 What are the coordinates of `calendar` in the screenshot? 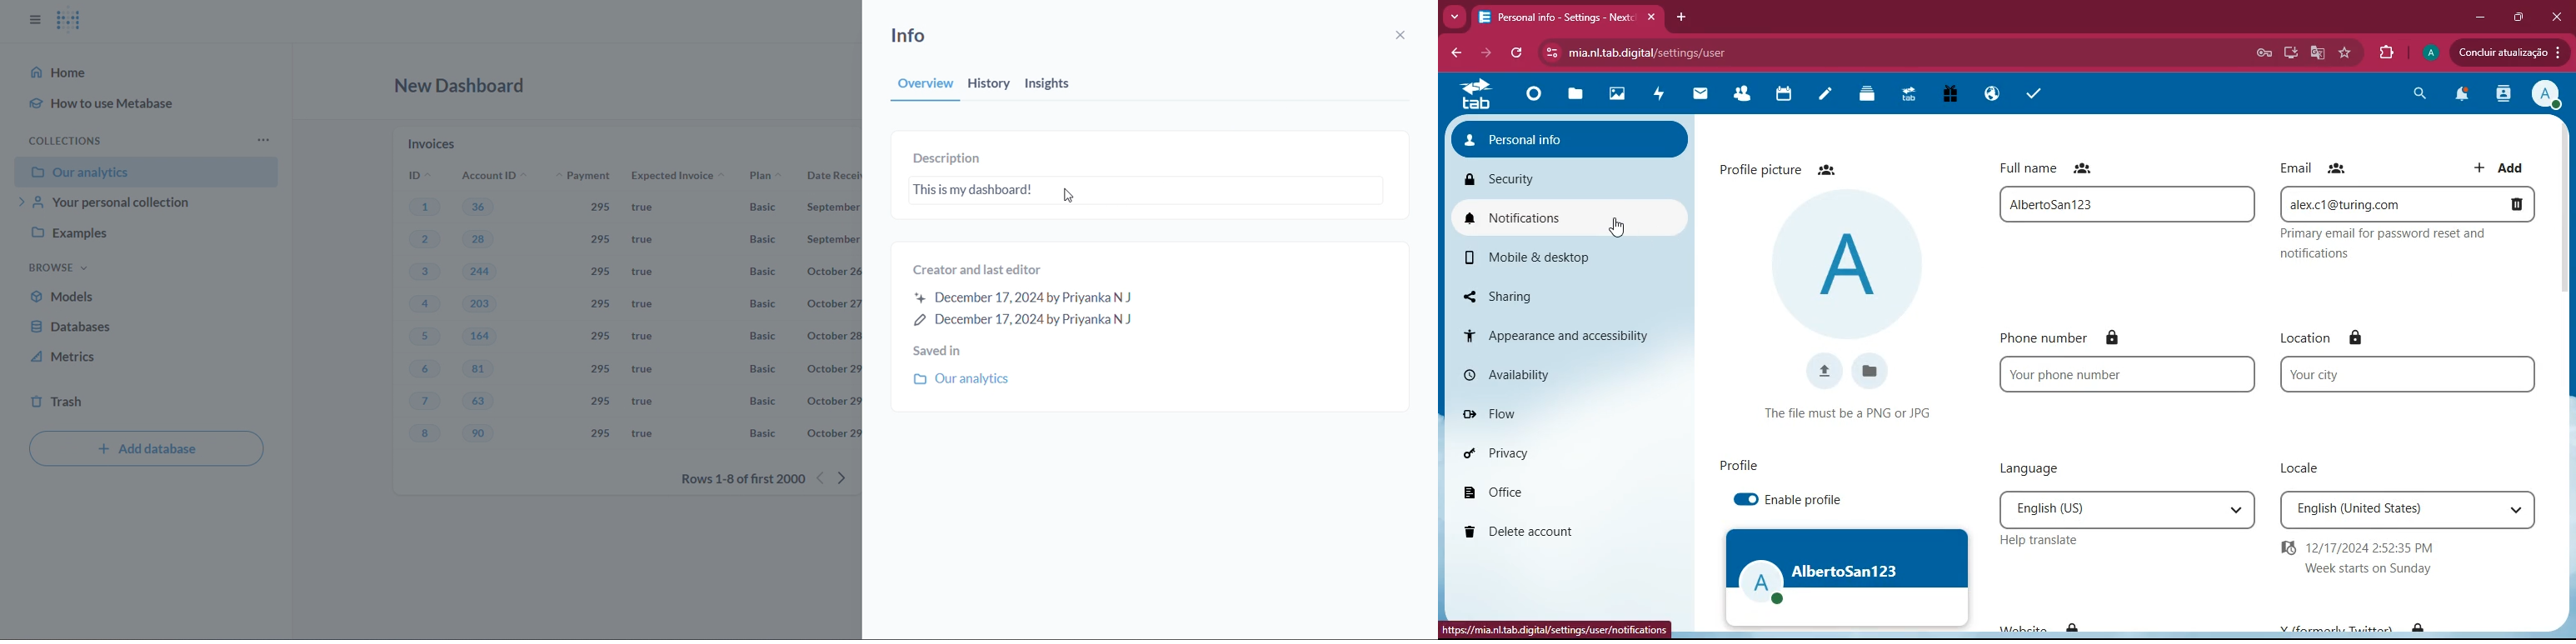 It's located at (1784, 93).